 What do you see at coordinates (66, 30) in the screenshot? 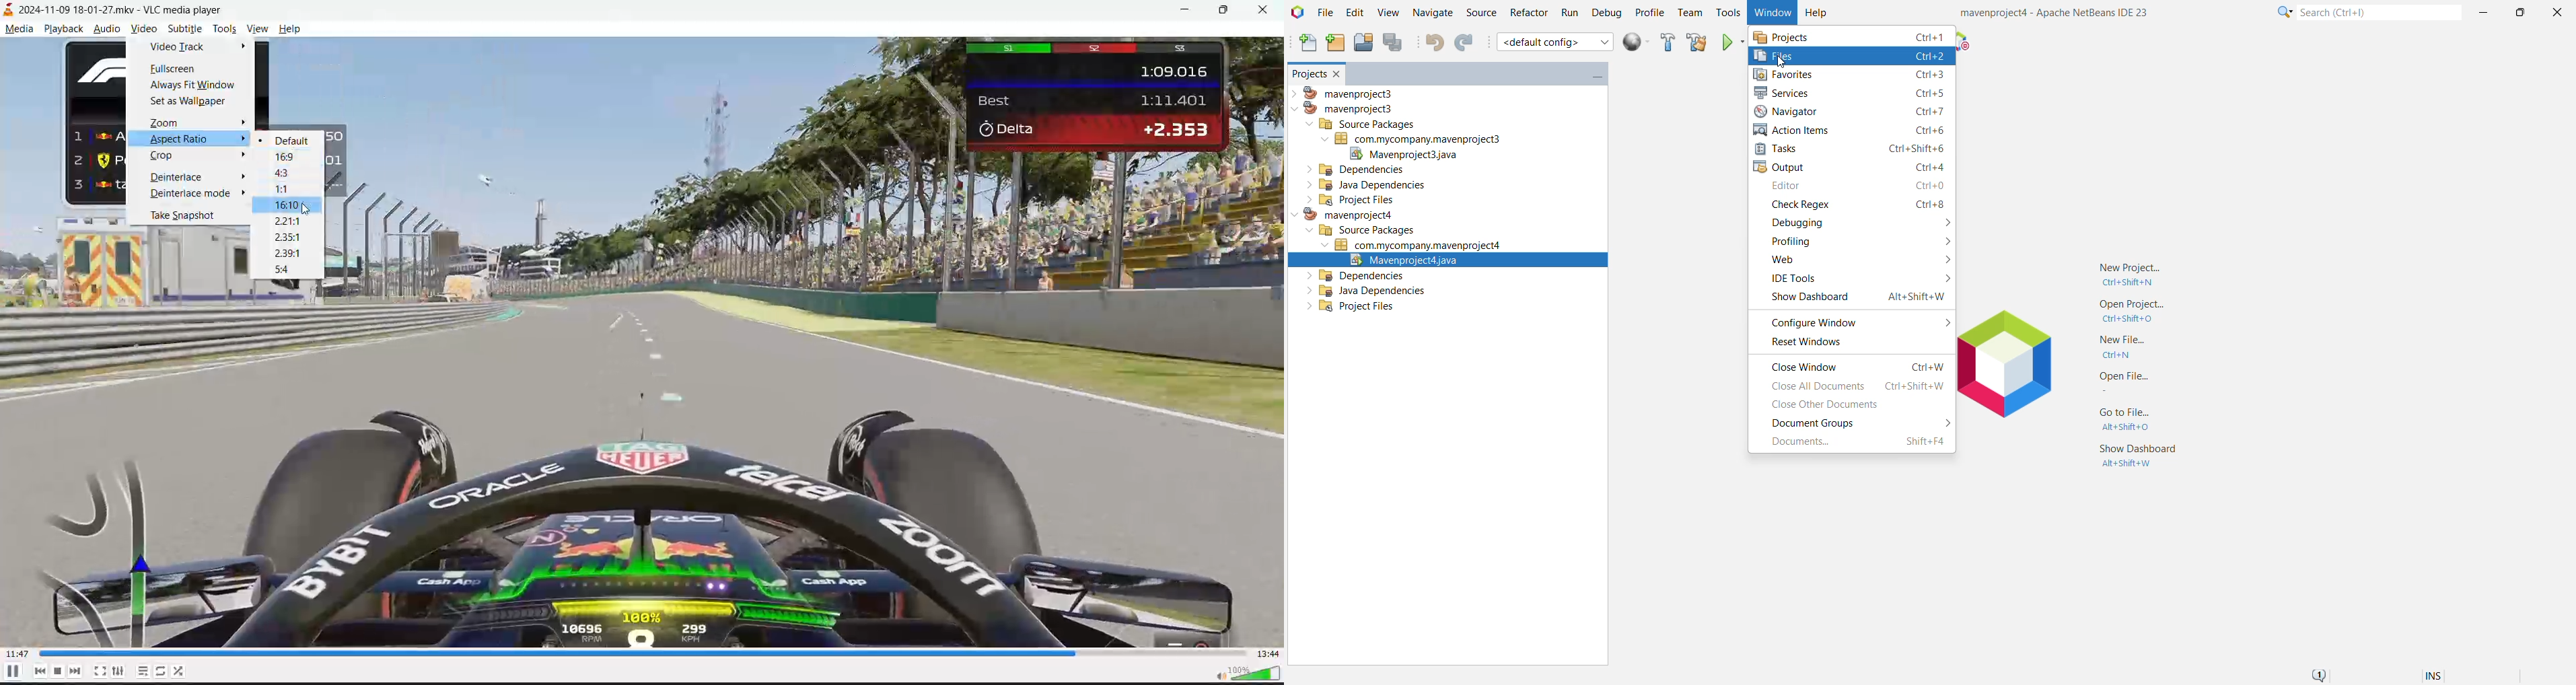
I see `playback` at bounding box center [66, 30].